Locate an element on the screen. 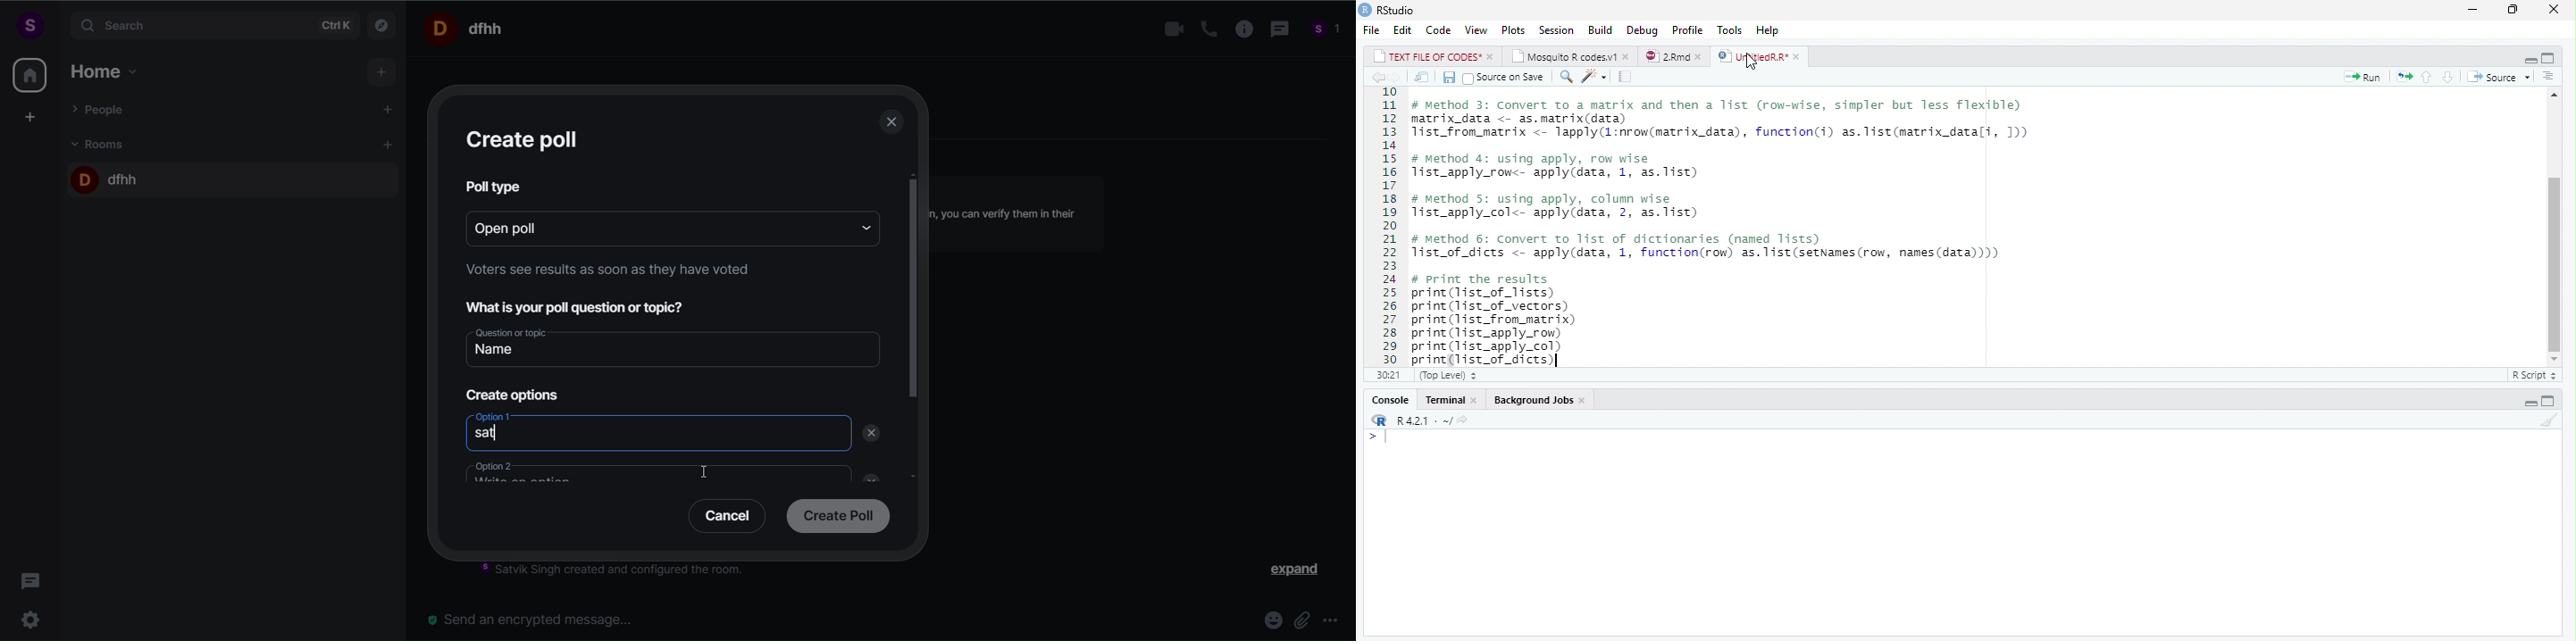 Image resolution: width=2576 pixels, height=644 pixels. close dialog is located at coordinates (893, 124).